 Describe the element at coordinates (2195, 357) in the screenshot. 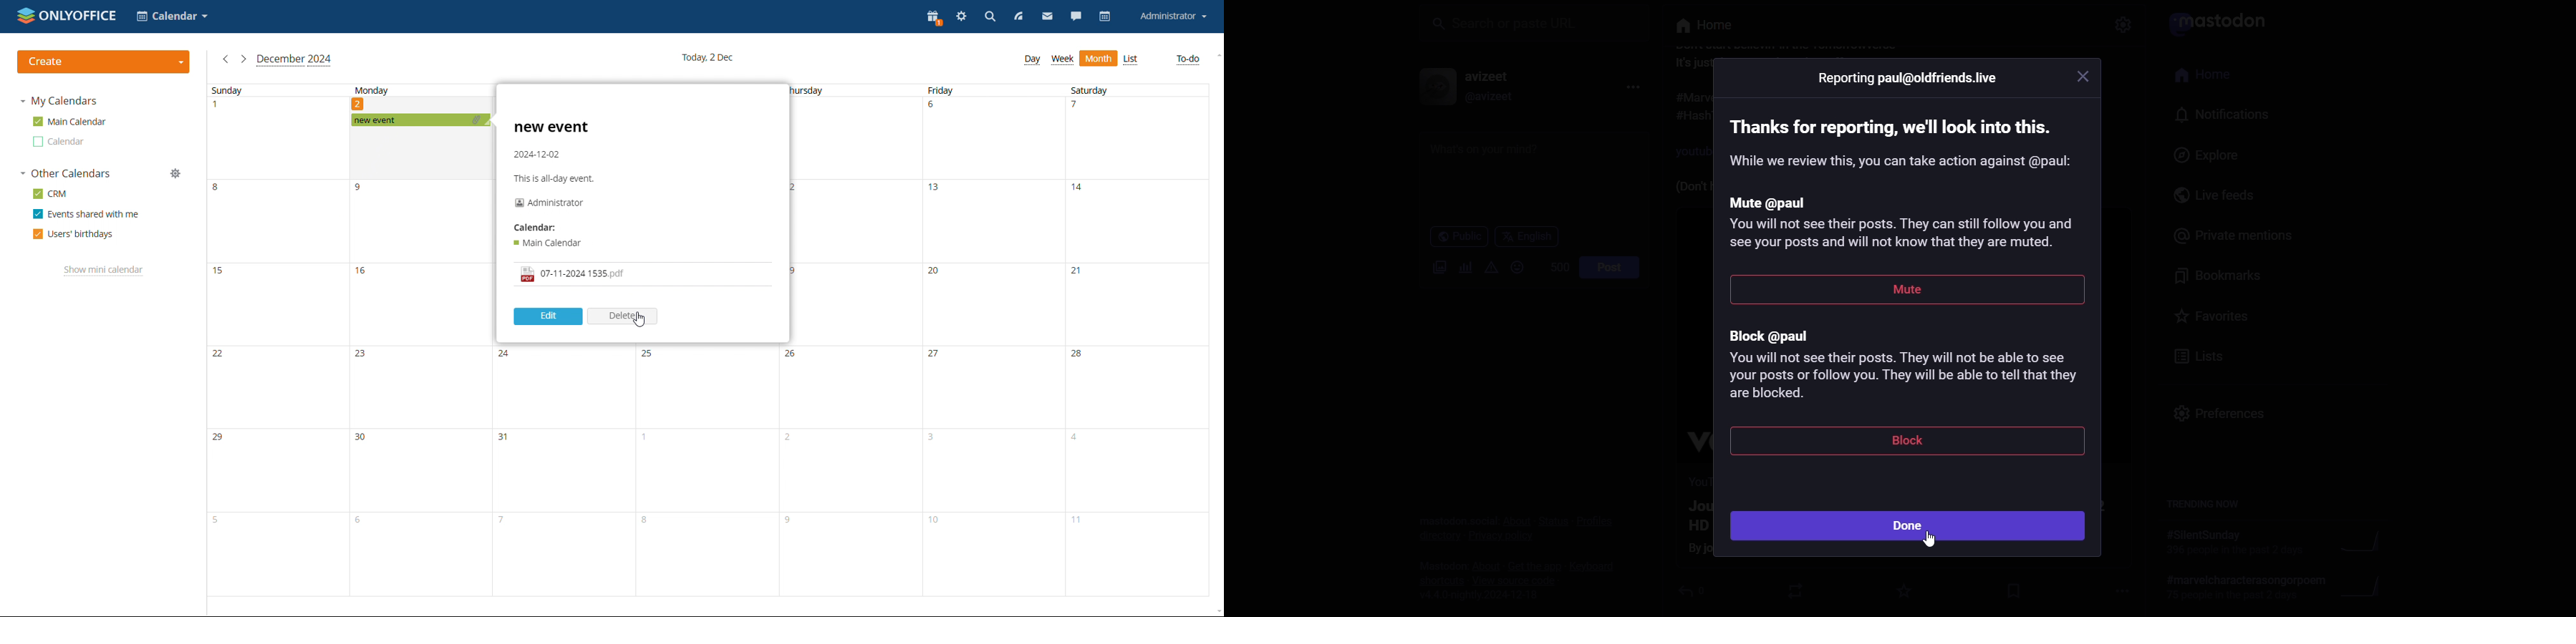

I see `lists` at that location.